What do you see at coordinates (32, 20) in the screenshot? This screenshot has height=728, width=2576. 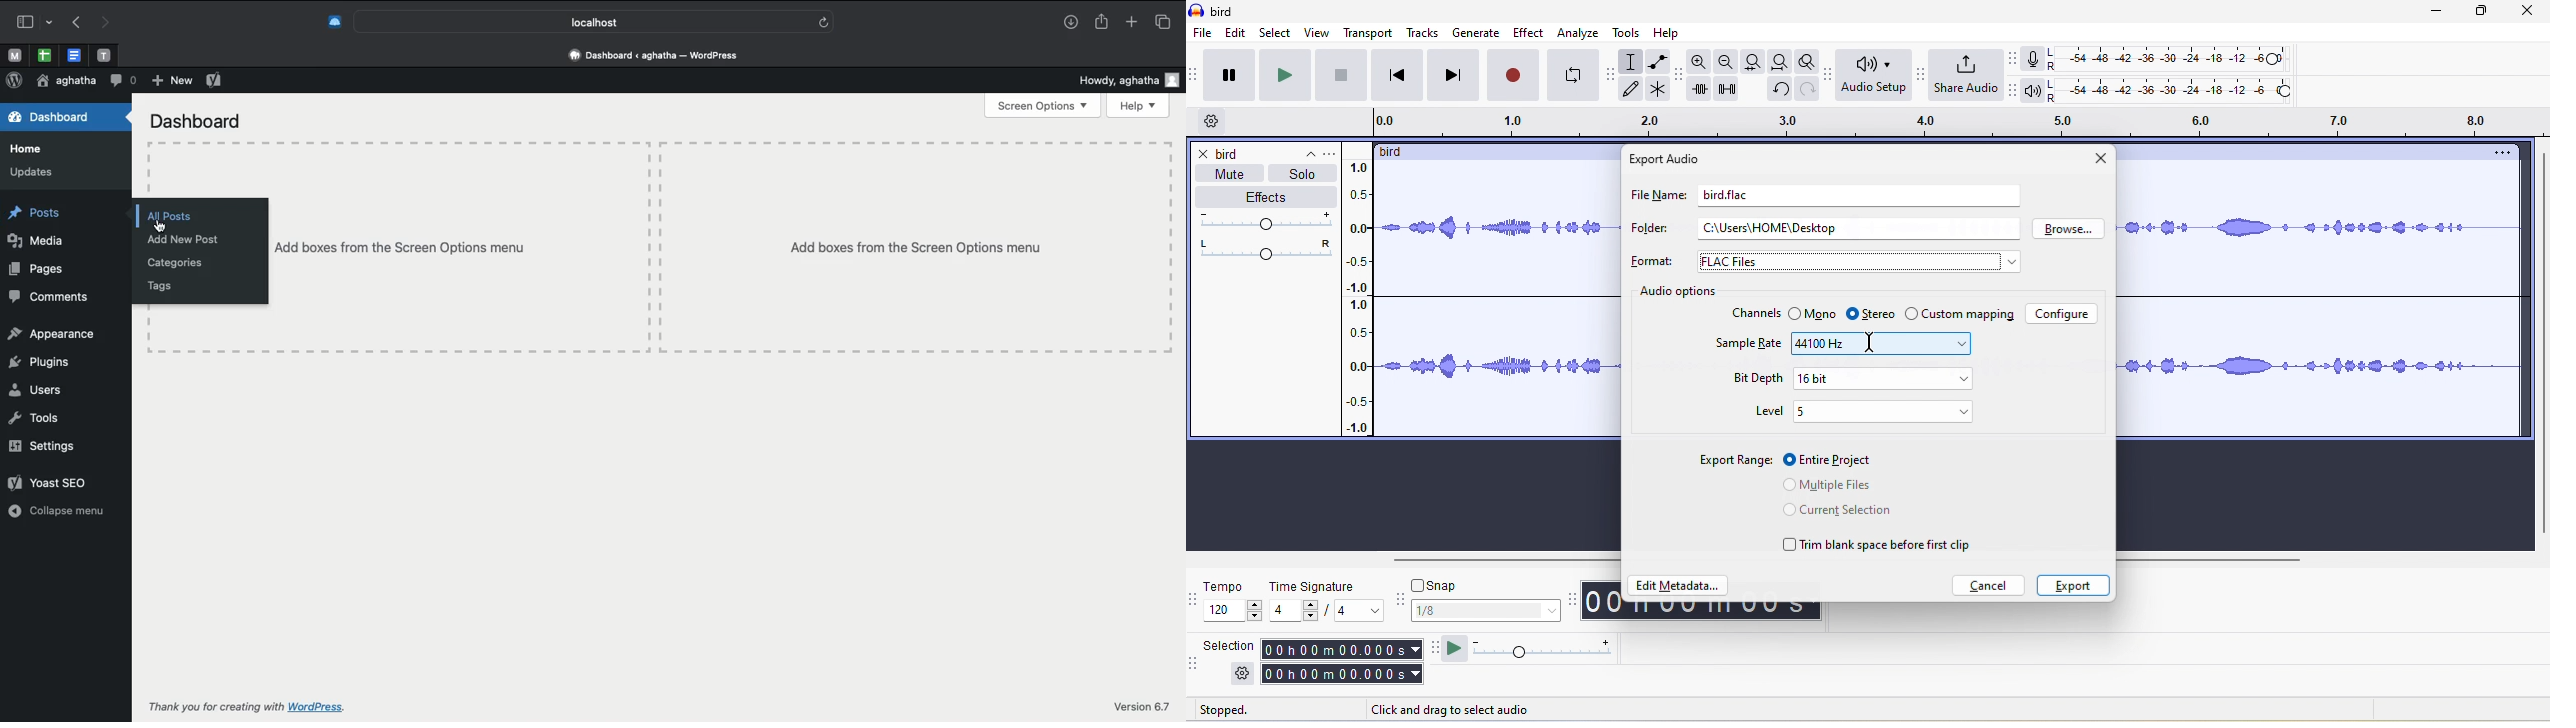 I see `Sidebar` at bounding box center [32, 20].